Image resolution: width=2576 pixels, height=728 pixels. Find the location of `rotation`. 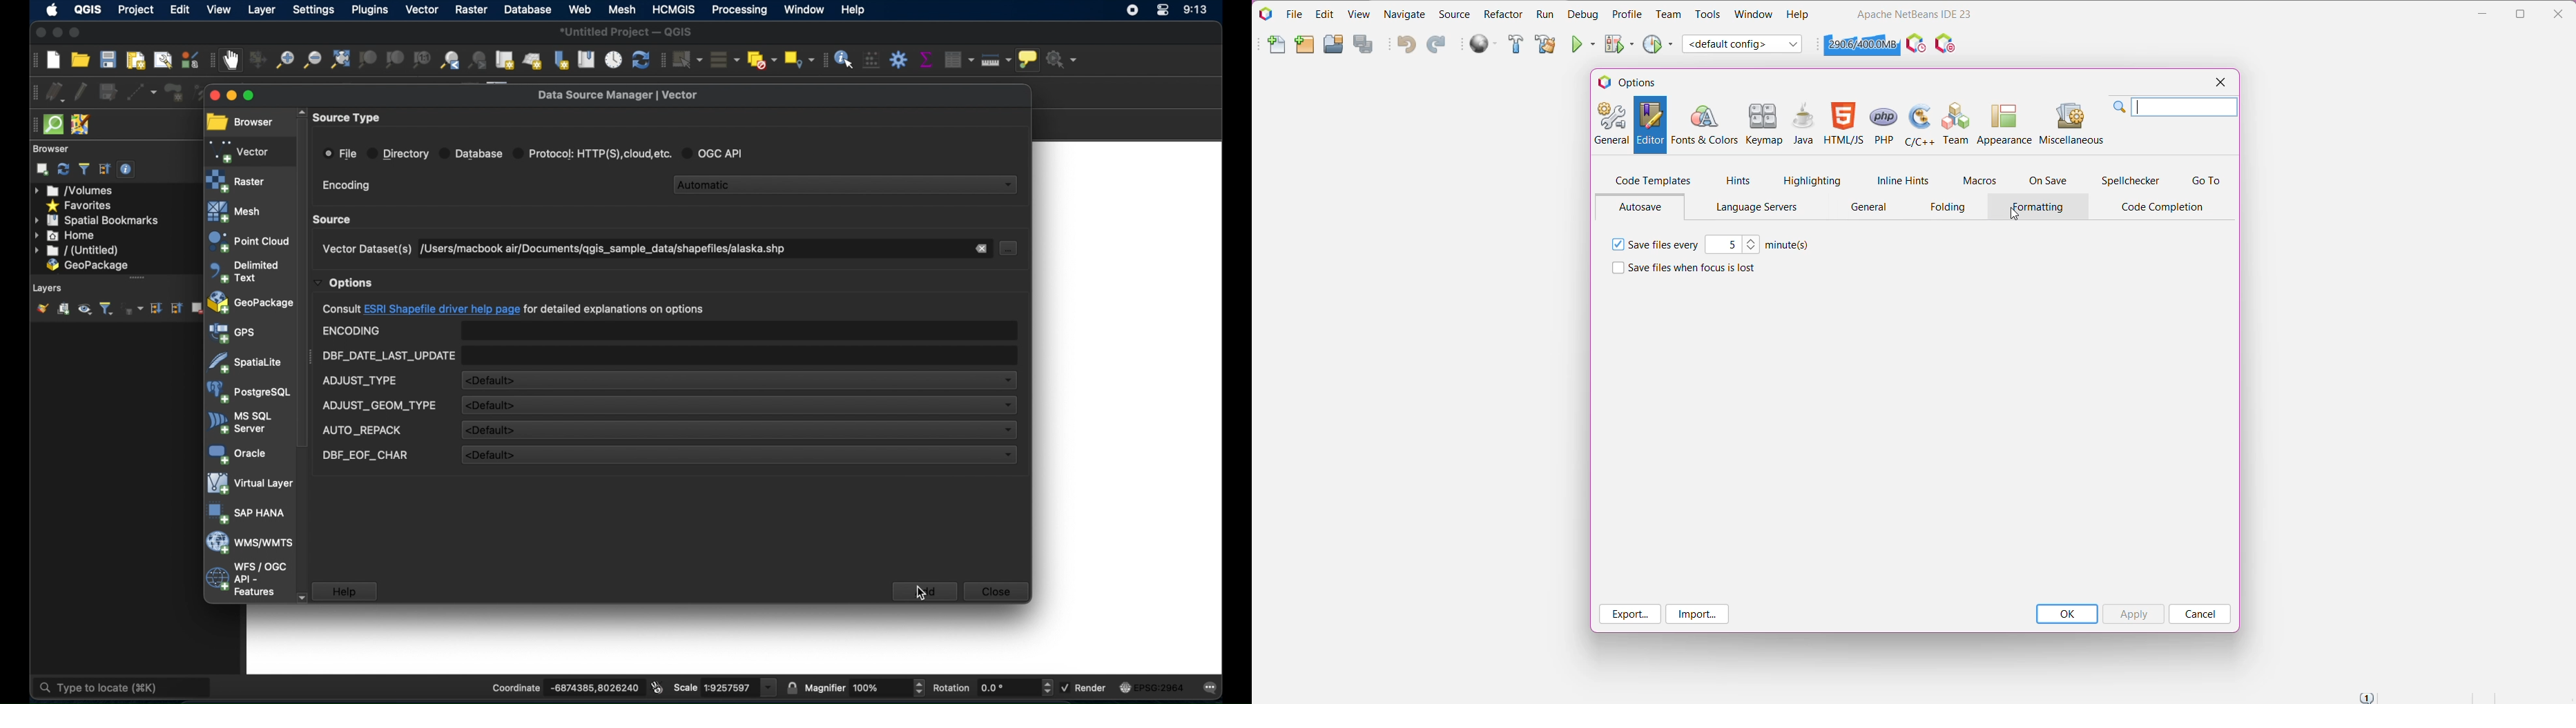

rotation is located at coordinates (993, 688).